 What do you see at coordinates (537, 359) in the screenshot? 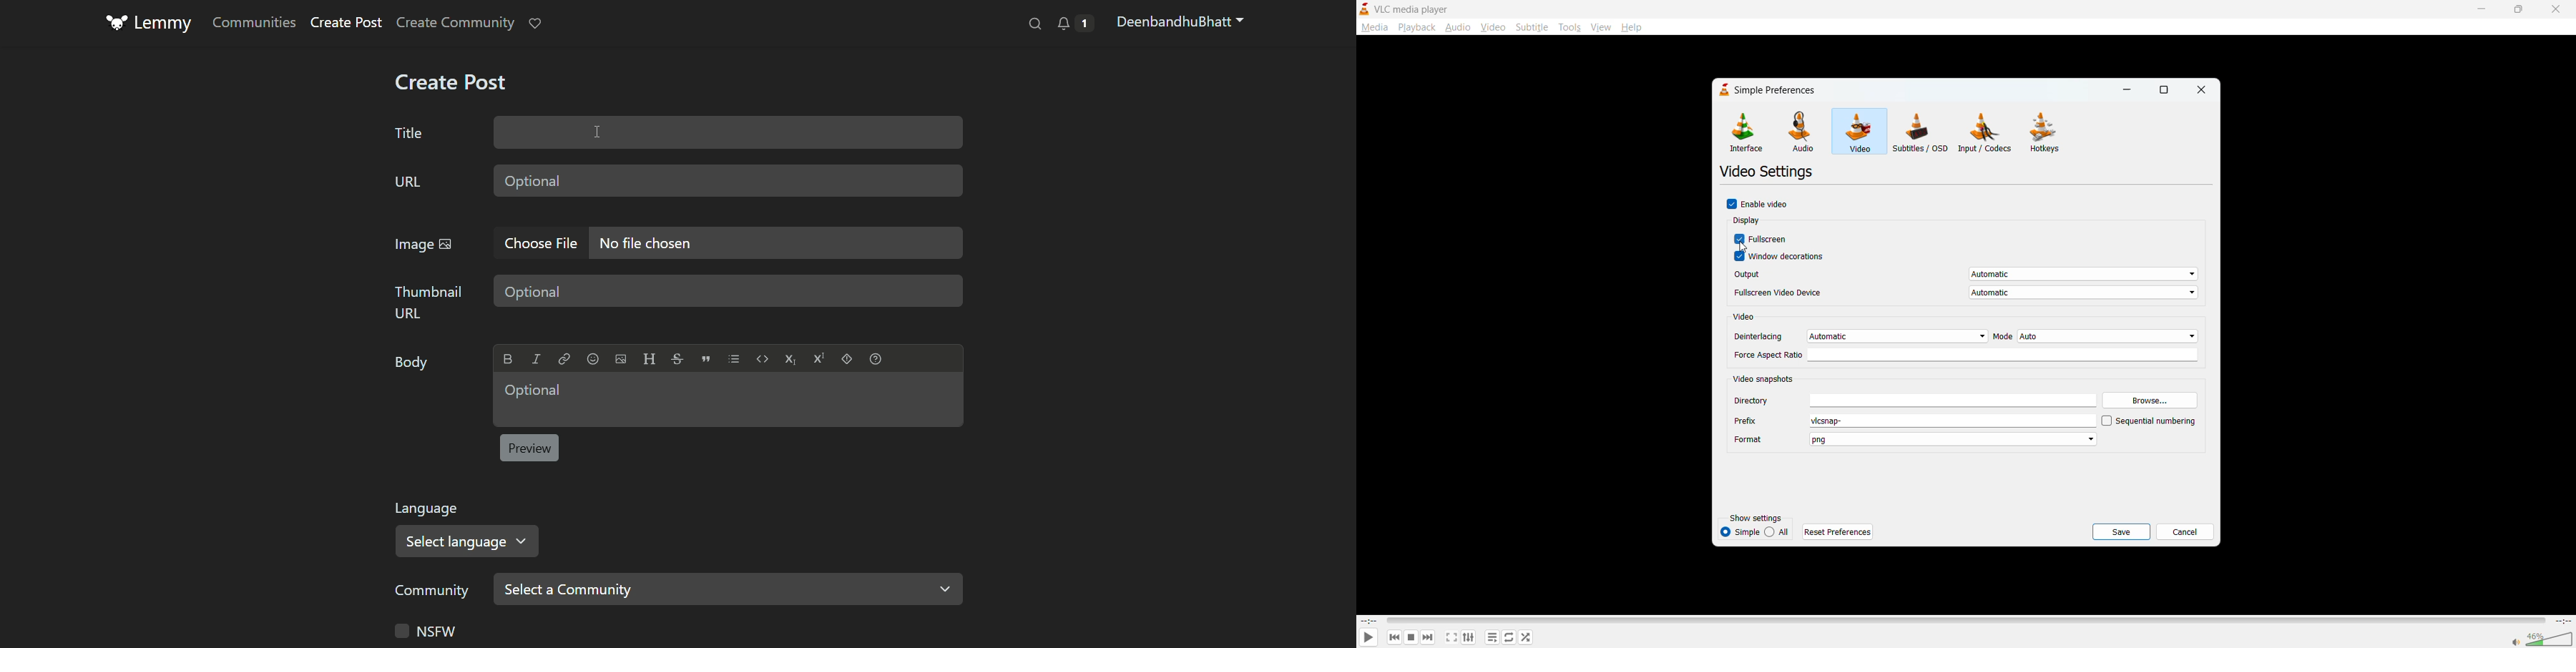
I see `Italic` at bounding box center [537, 359].